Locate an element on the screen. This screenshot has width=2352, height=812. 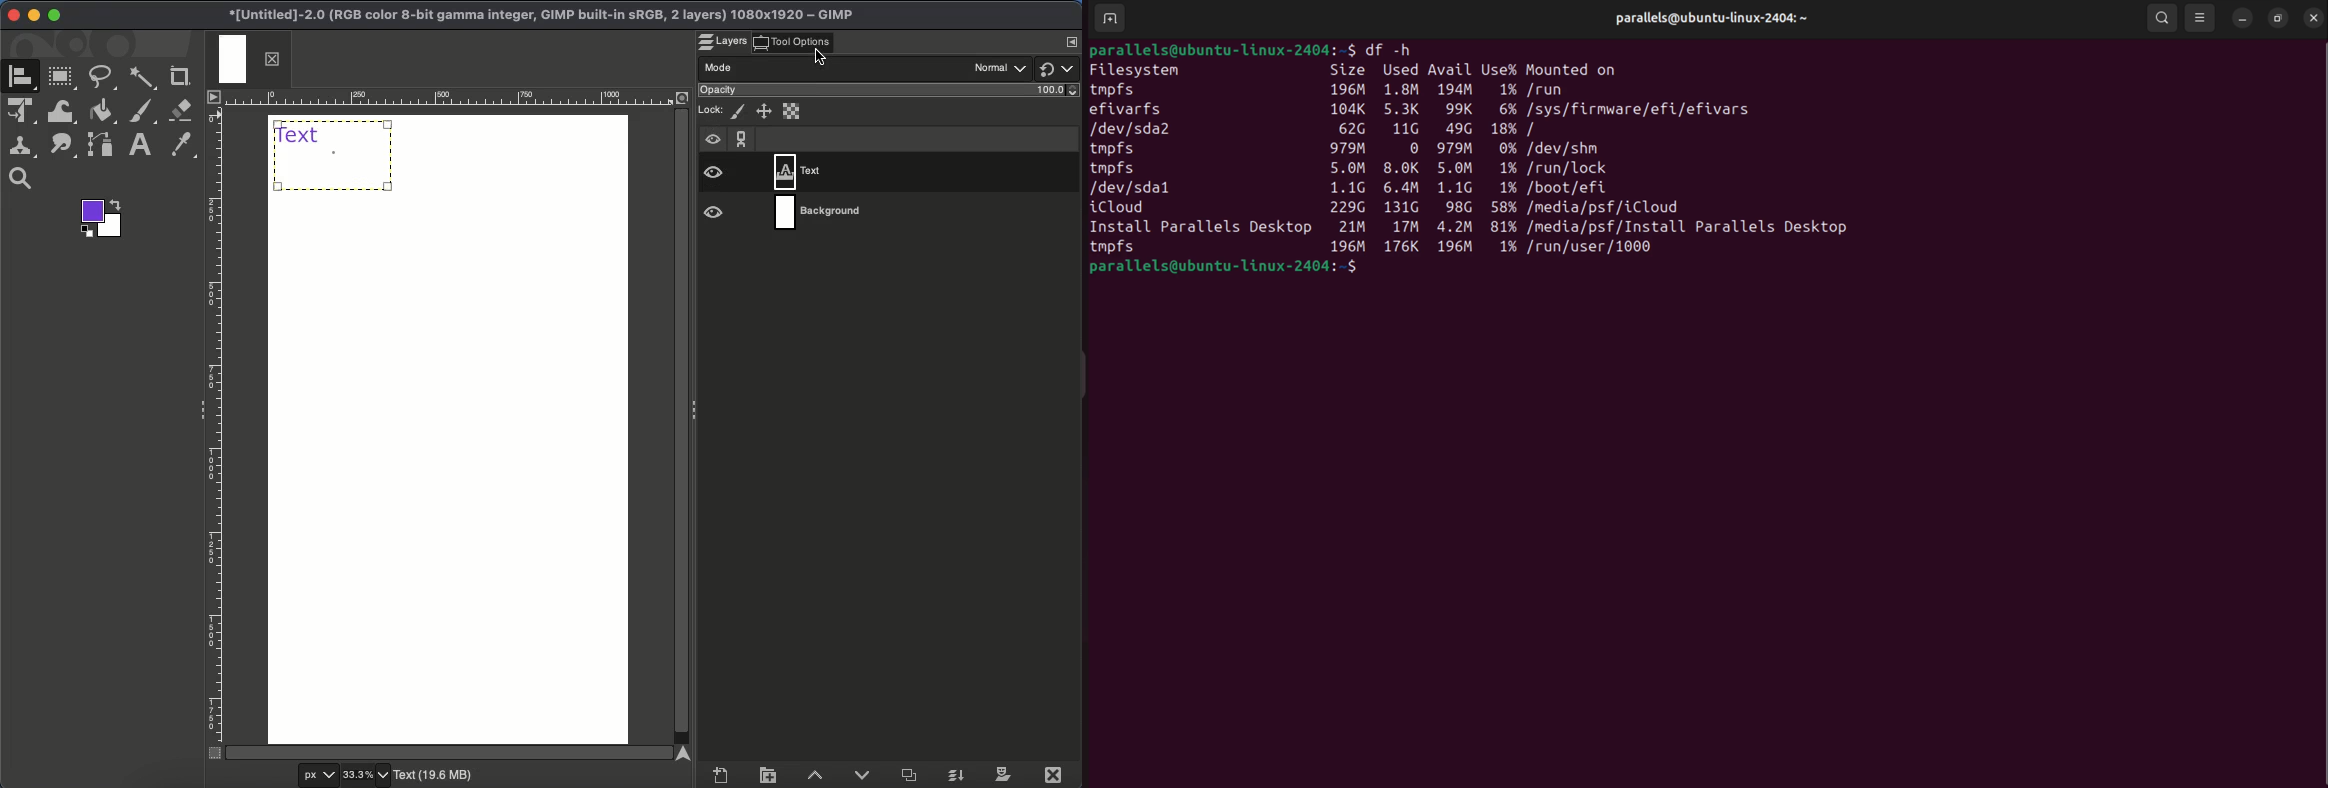
Foreground color is located at coordinates (103, 218).